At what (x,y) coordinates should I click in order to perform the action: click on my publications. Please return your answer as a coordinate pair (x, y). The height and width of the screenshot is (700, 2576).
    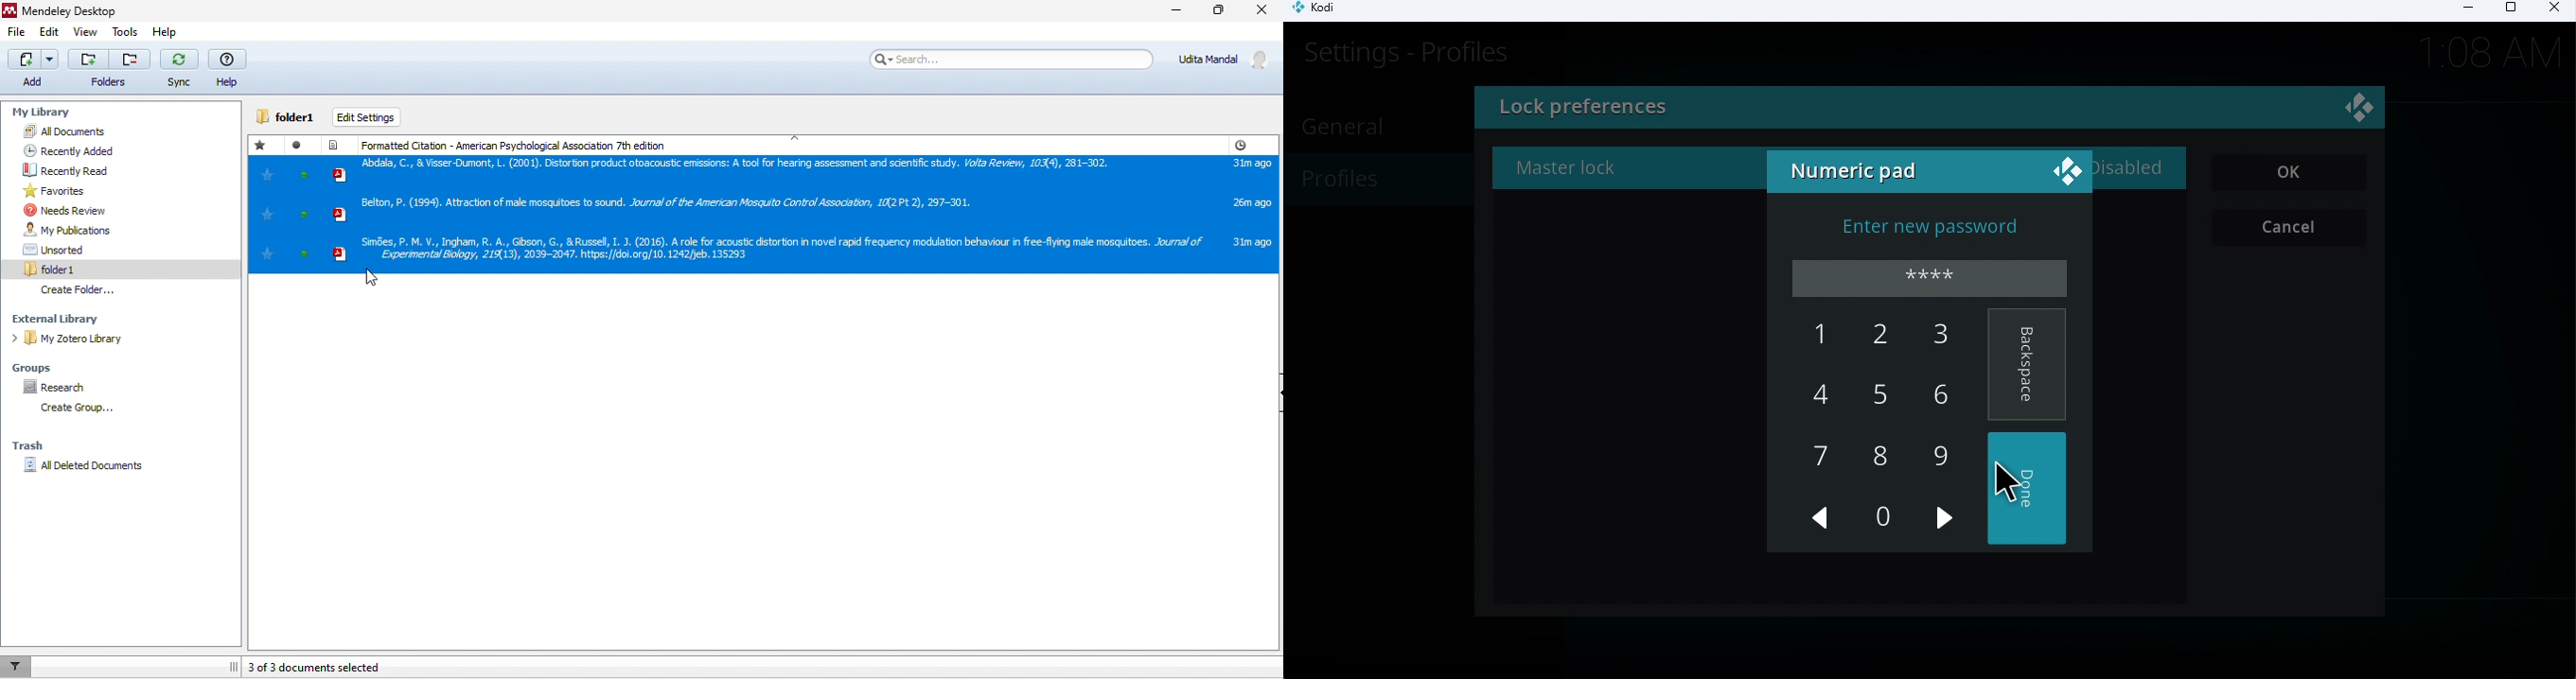
    Looking at the image, I should click on (83, 229).